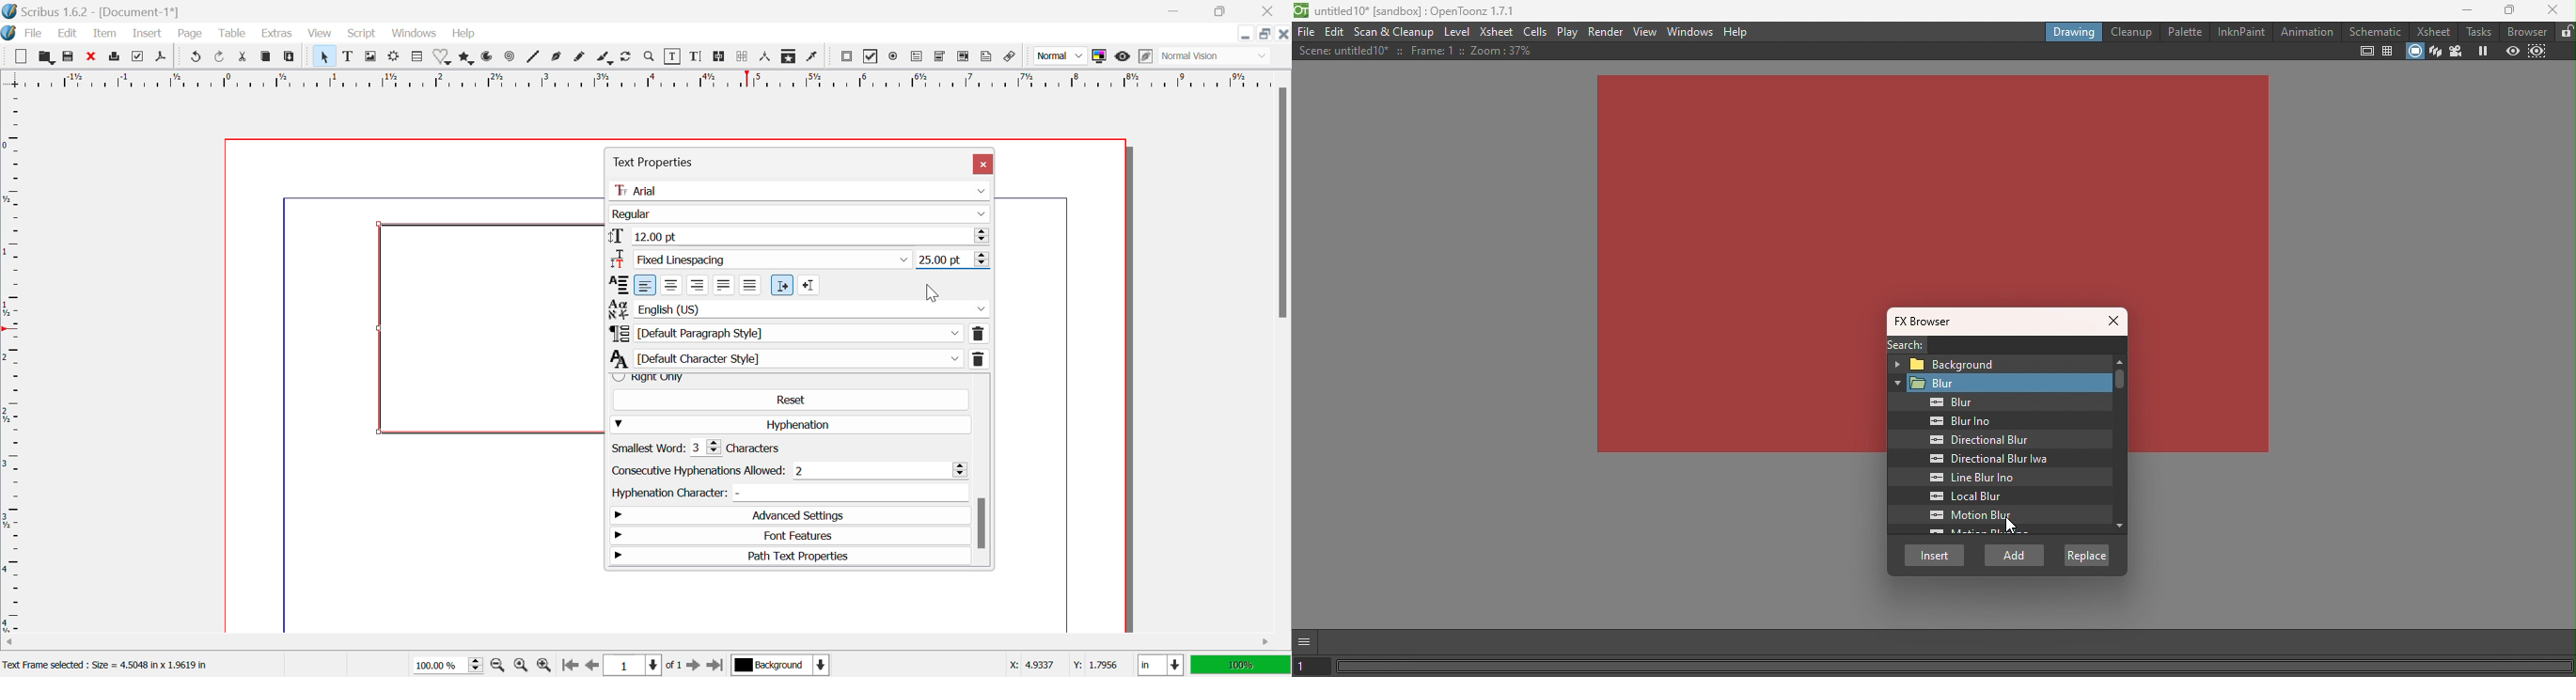  What do you see at coordinates (192, 35) in the screenshot?
I see `Page` at bounding box center [192, 35].